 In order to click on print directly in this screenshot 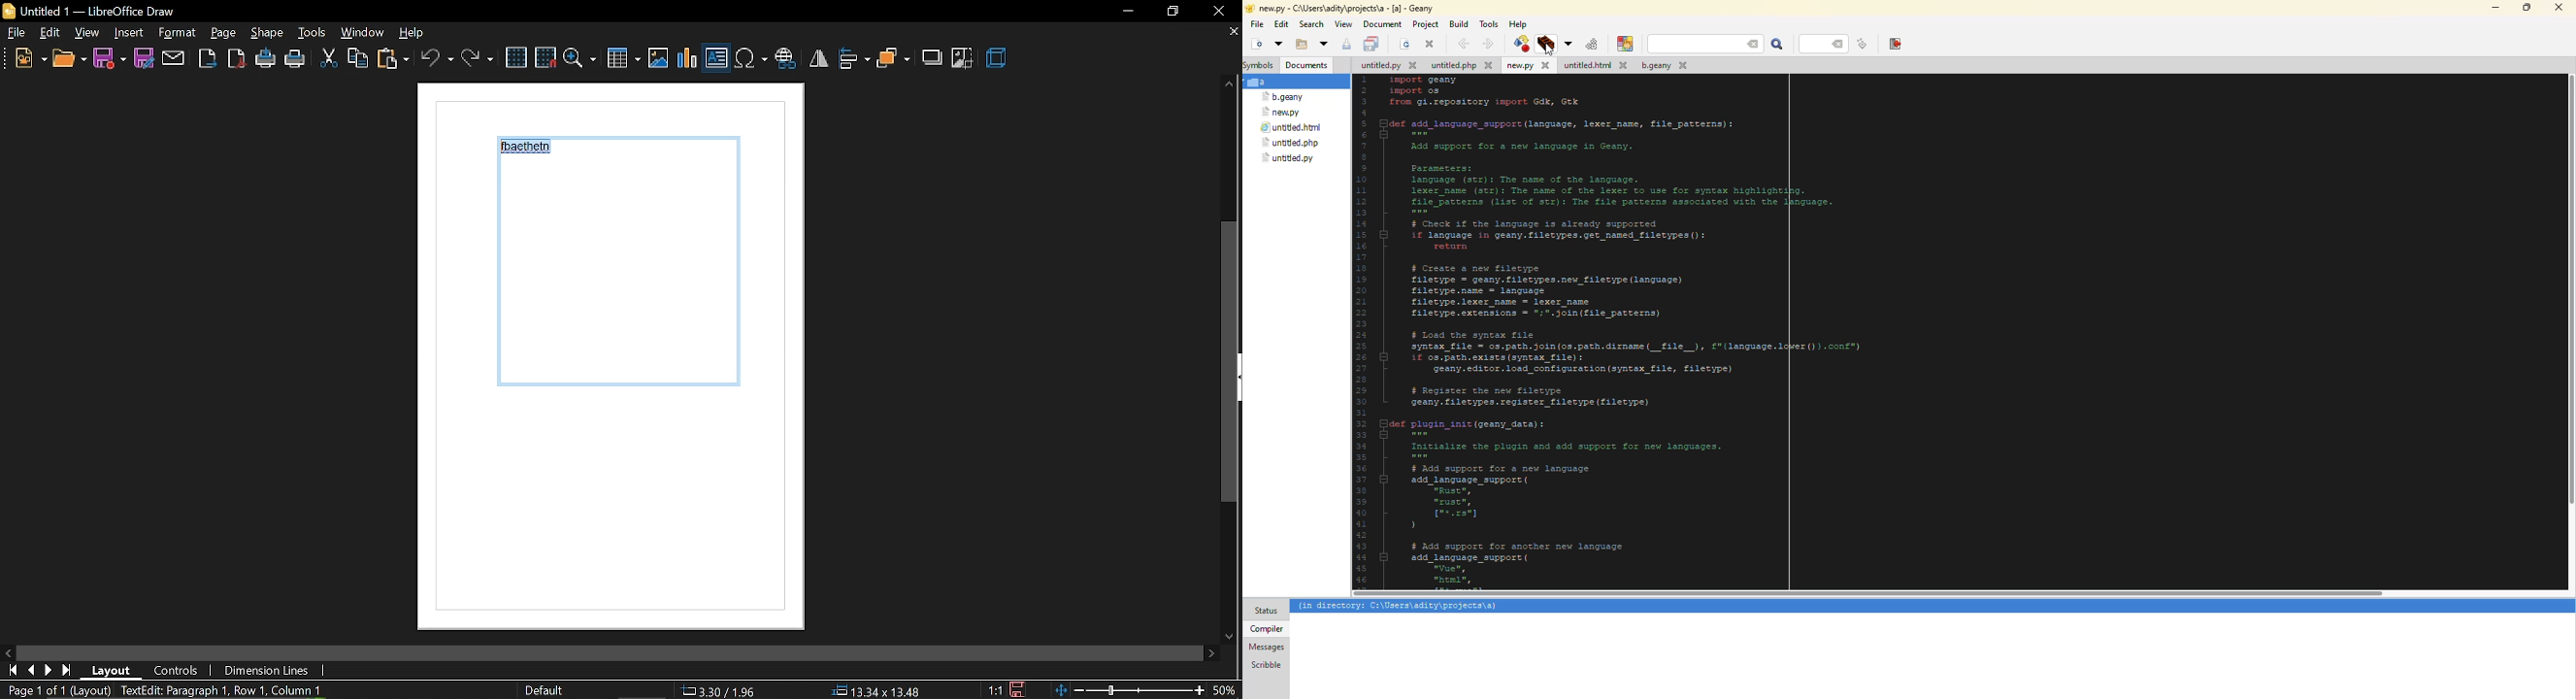, I will do `click(266, 57)`.